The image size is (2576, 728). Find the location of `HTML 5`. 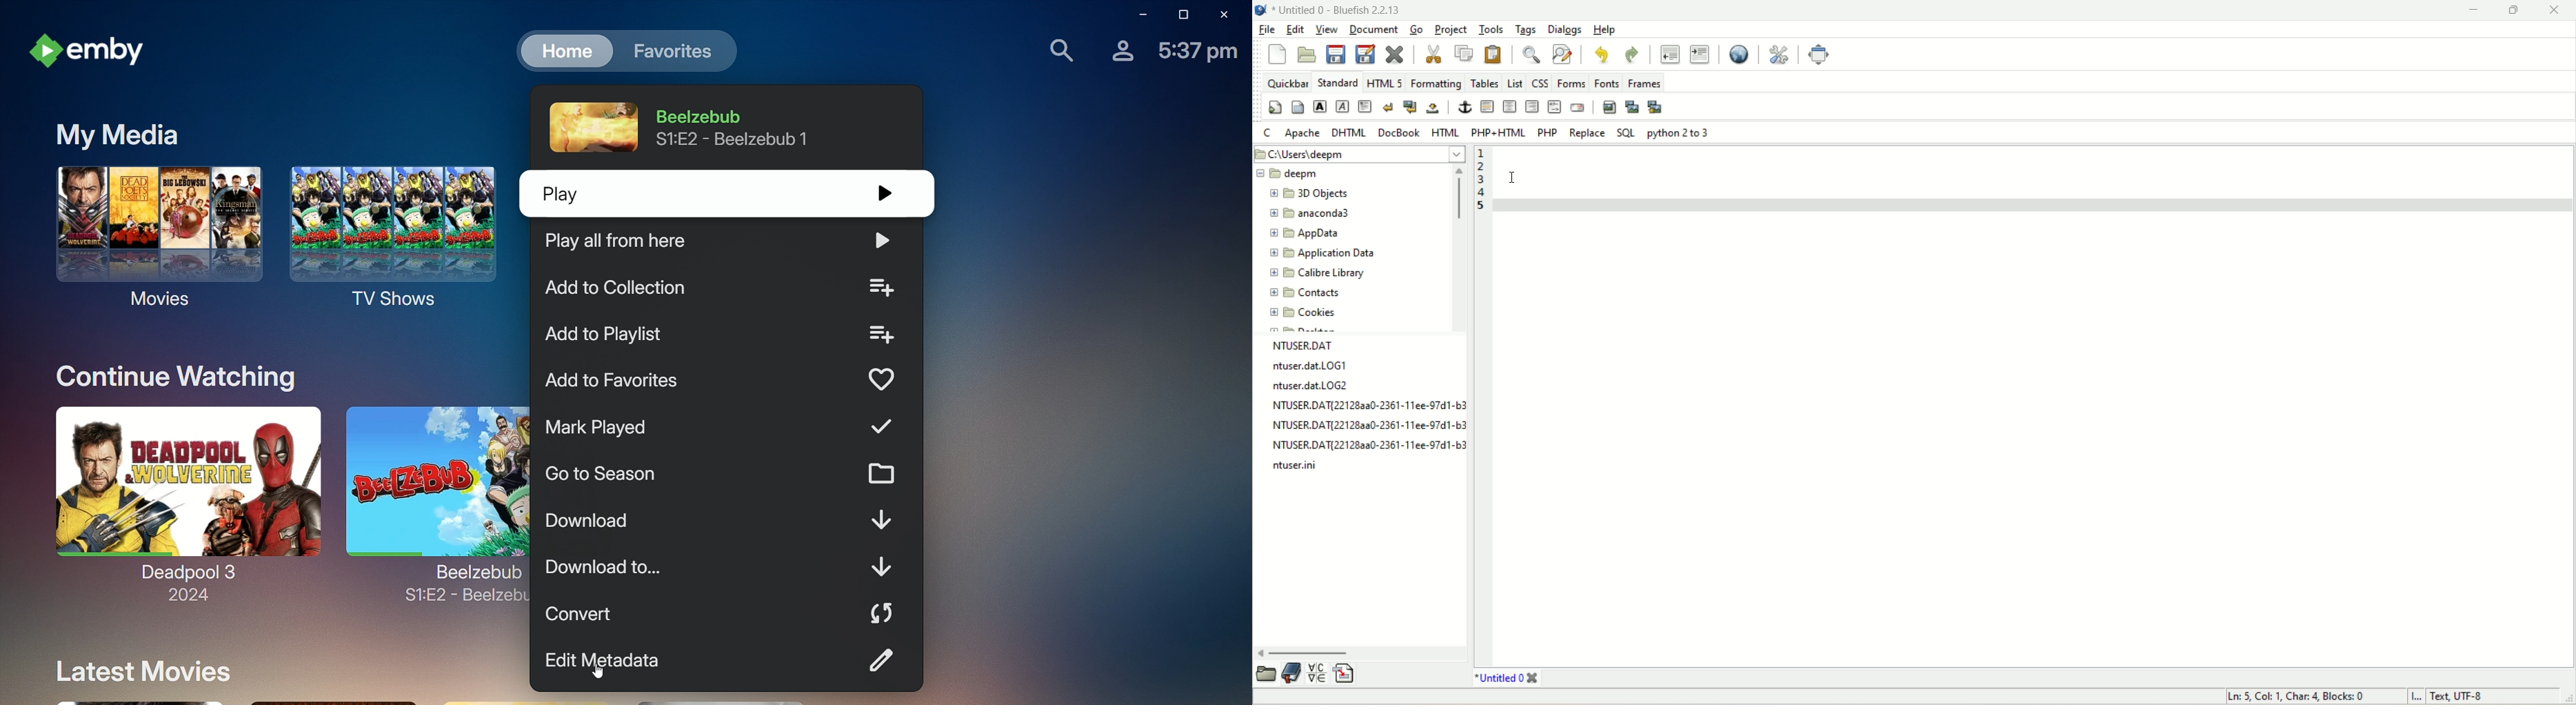

HTML 5 is located at coordinates (1385, 83).